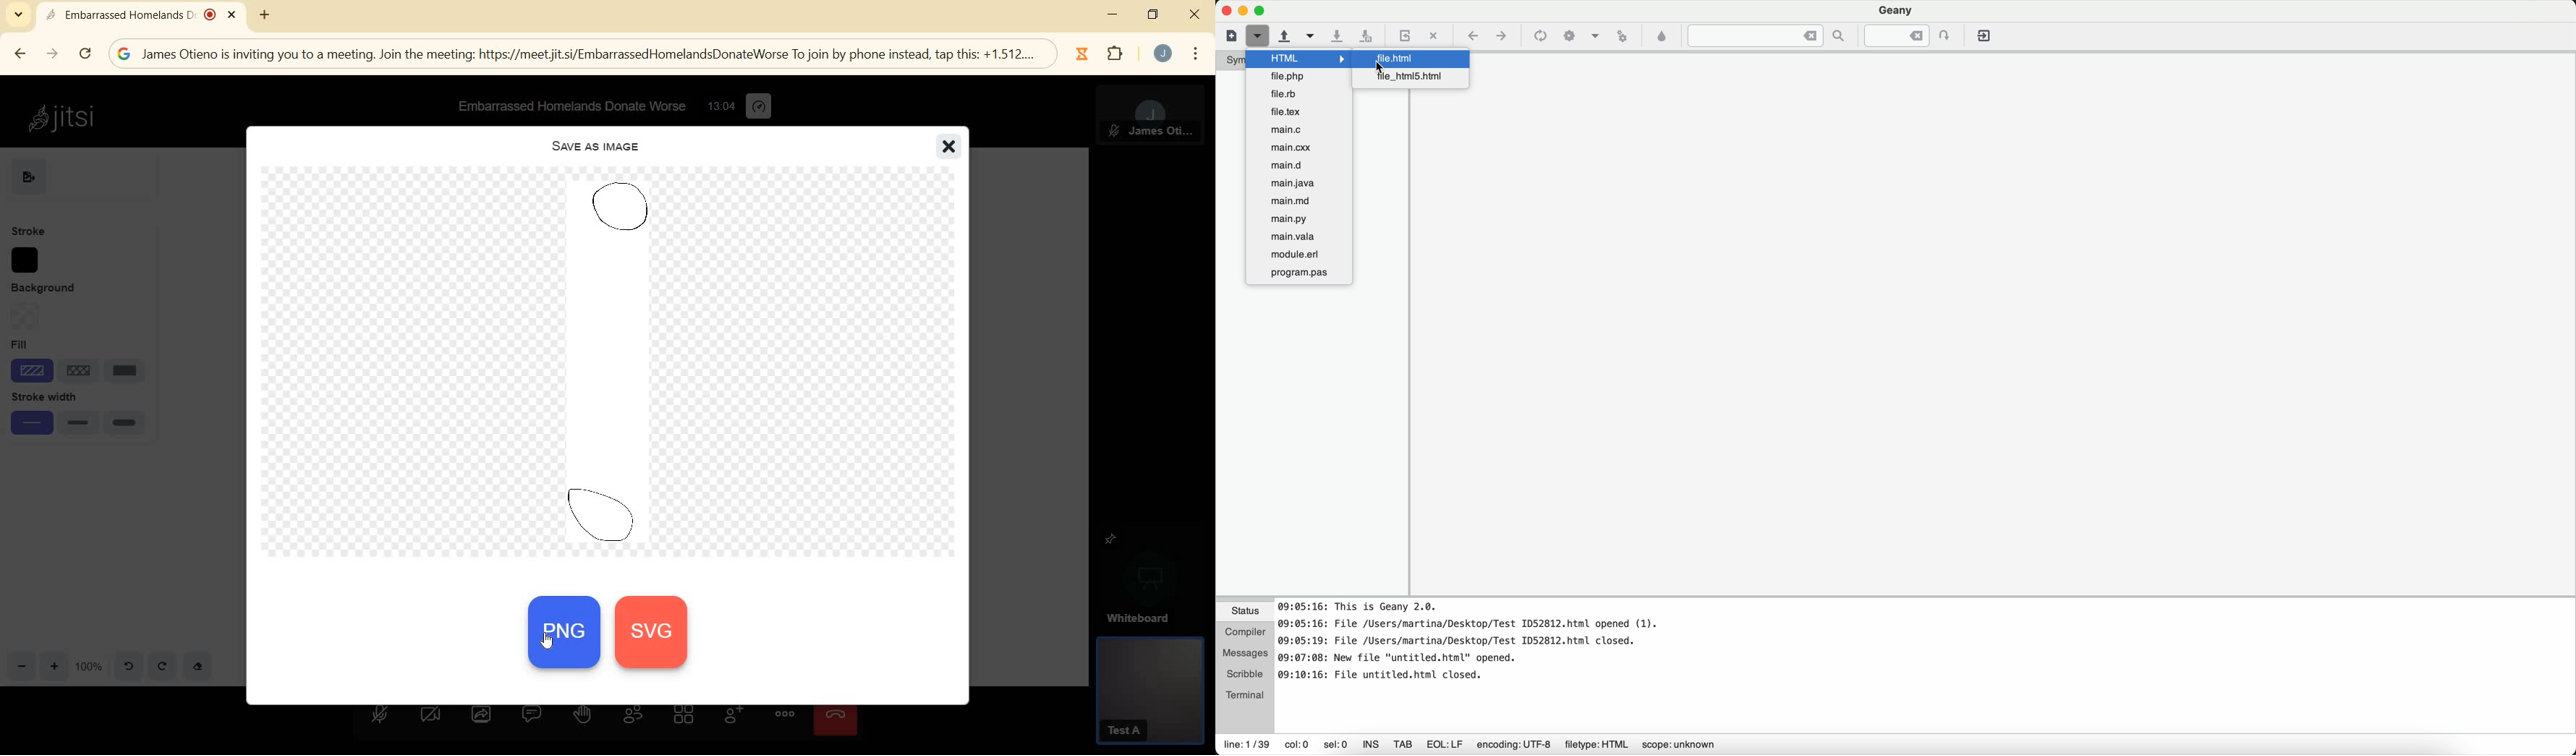  I want to click on color, so click(1660, 36).